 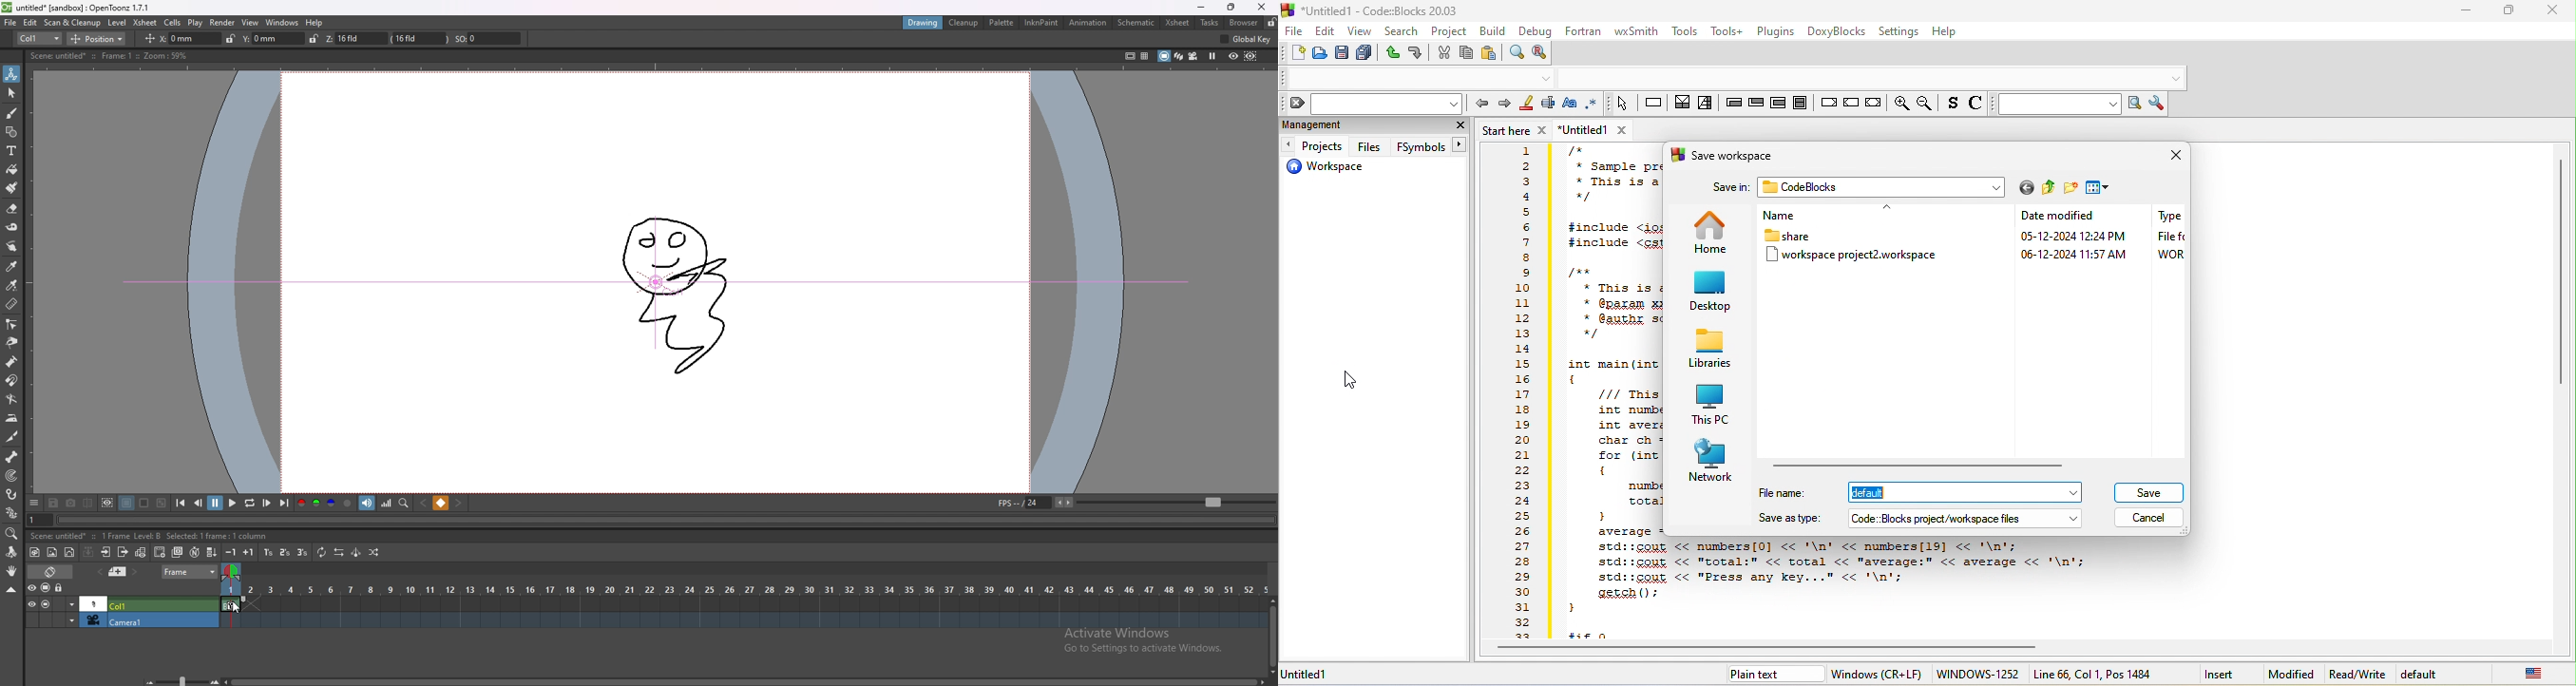 What do you see at coordinates (1868, 583) in the screenshot?
I see `code` at bounding box center [1868, 583].